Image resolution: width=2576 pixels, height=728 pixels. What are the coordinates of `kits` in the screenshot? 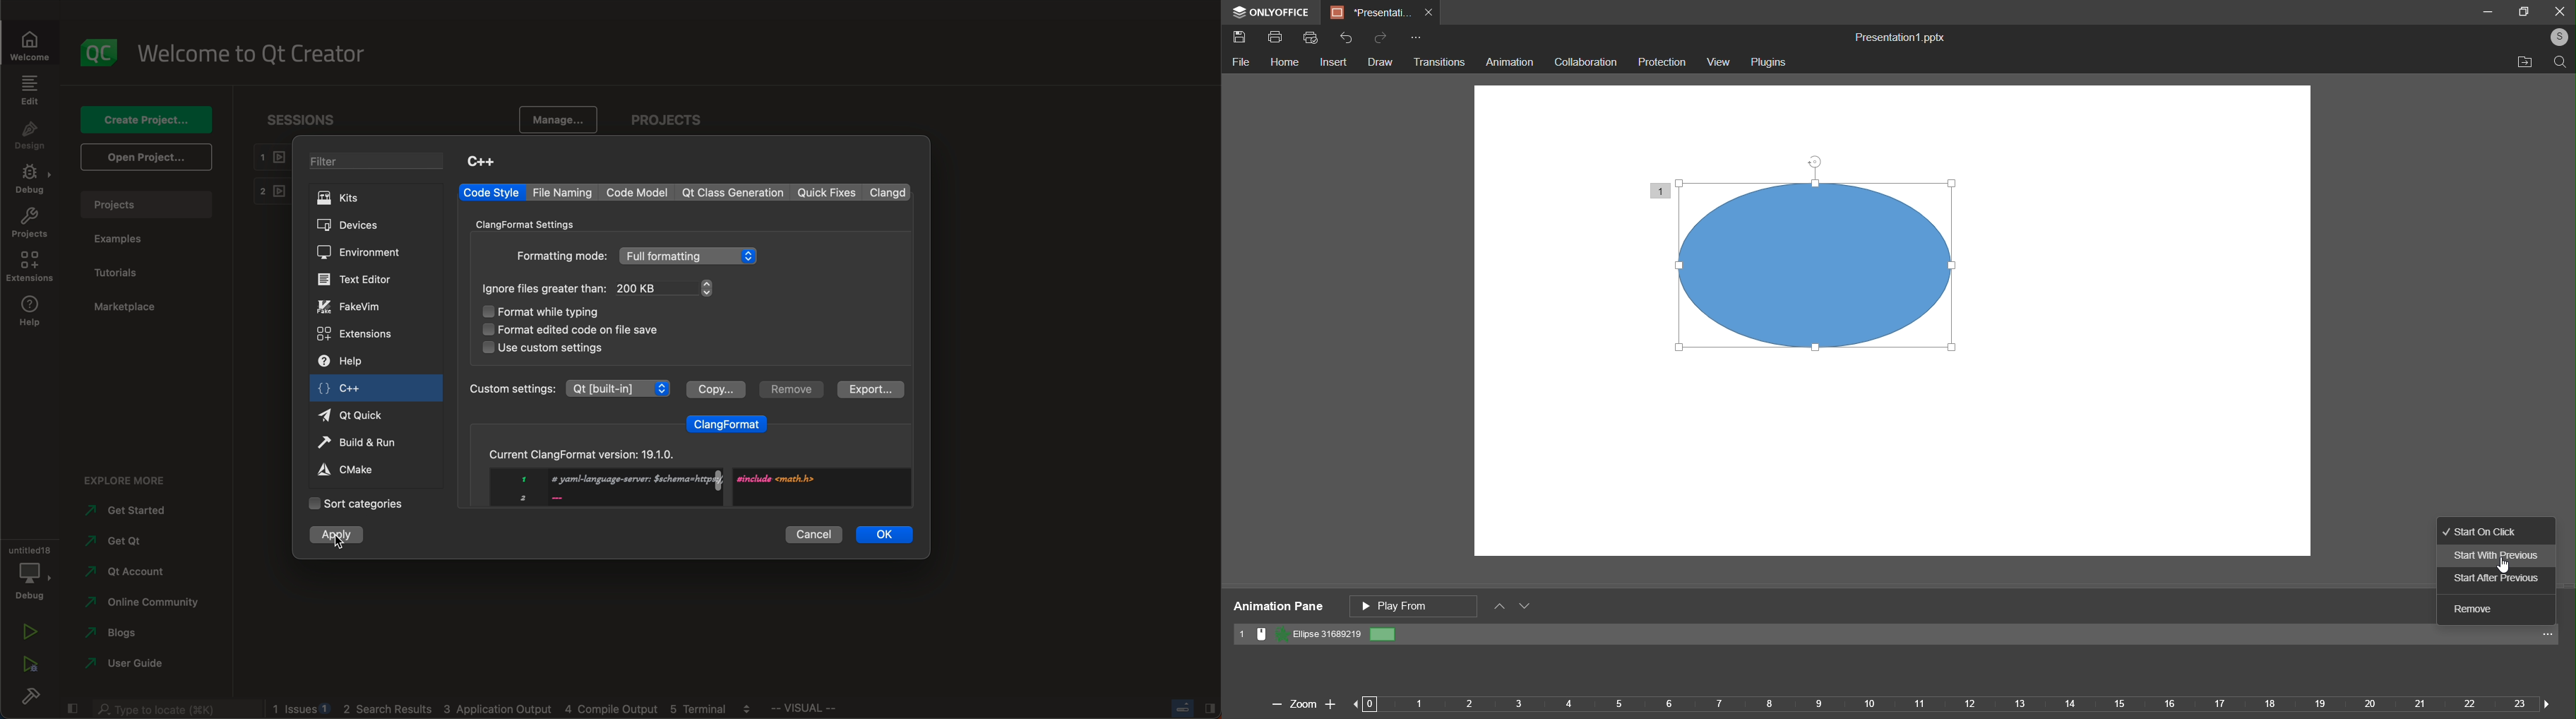 It's located at (374, 197).